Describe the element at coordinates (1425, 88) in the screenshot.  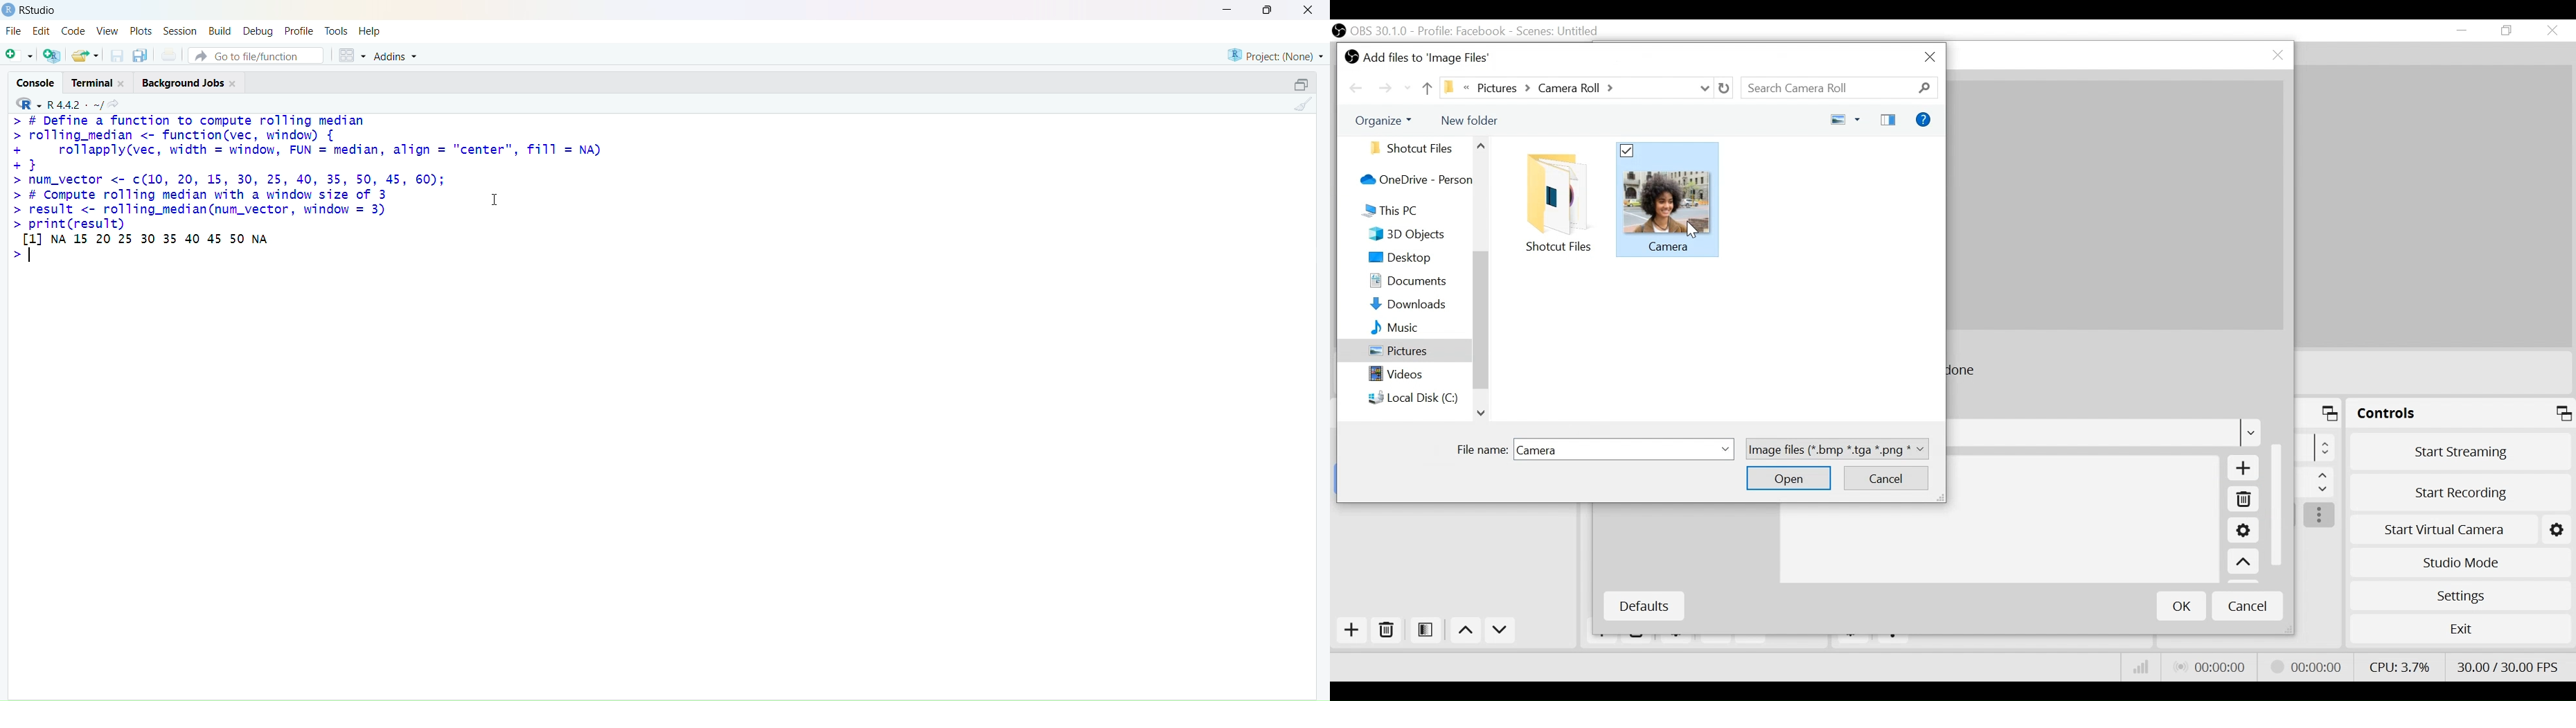
I see `move up` at that location.